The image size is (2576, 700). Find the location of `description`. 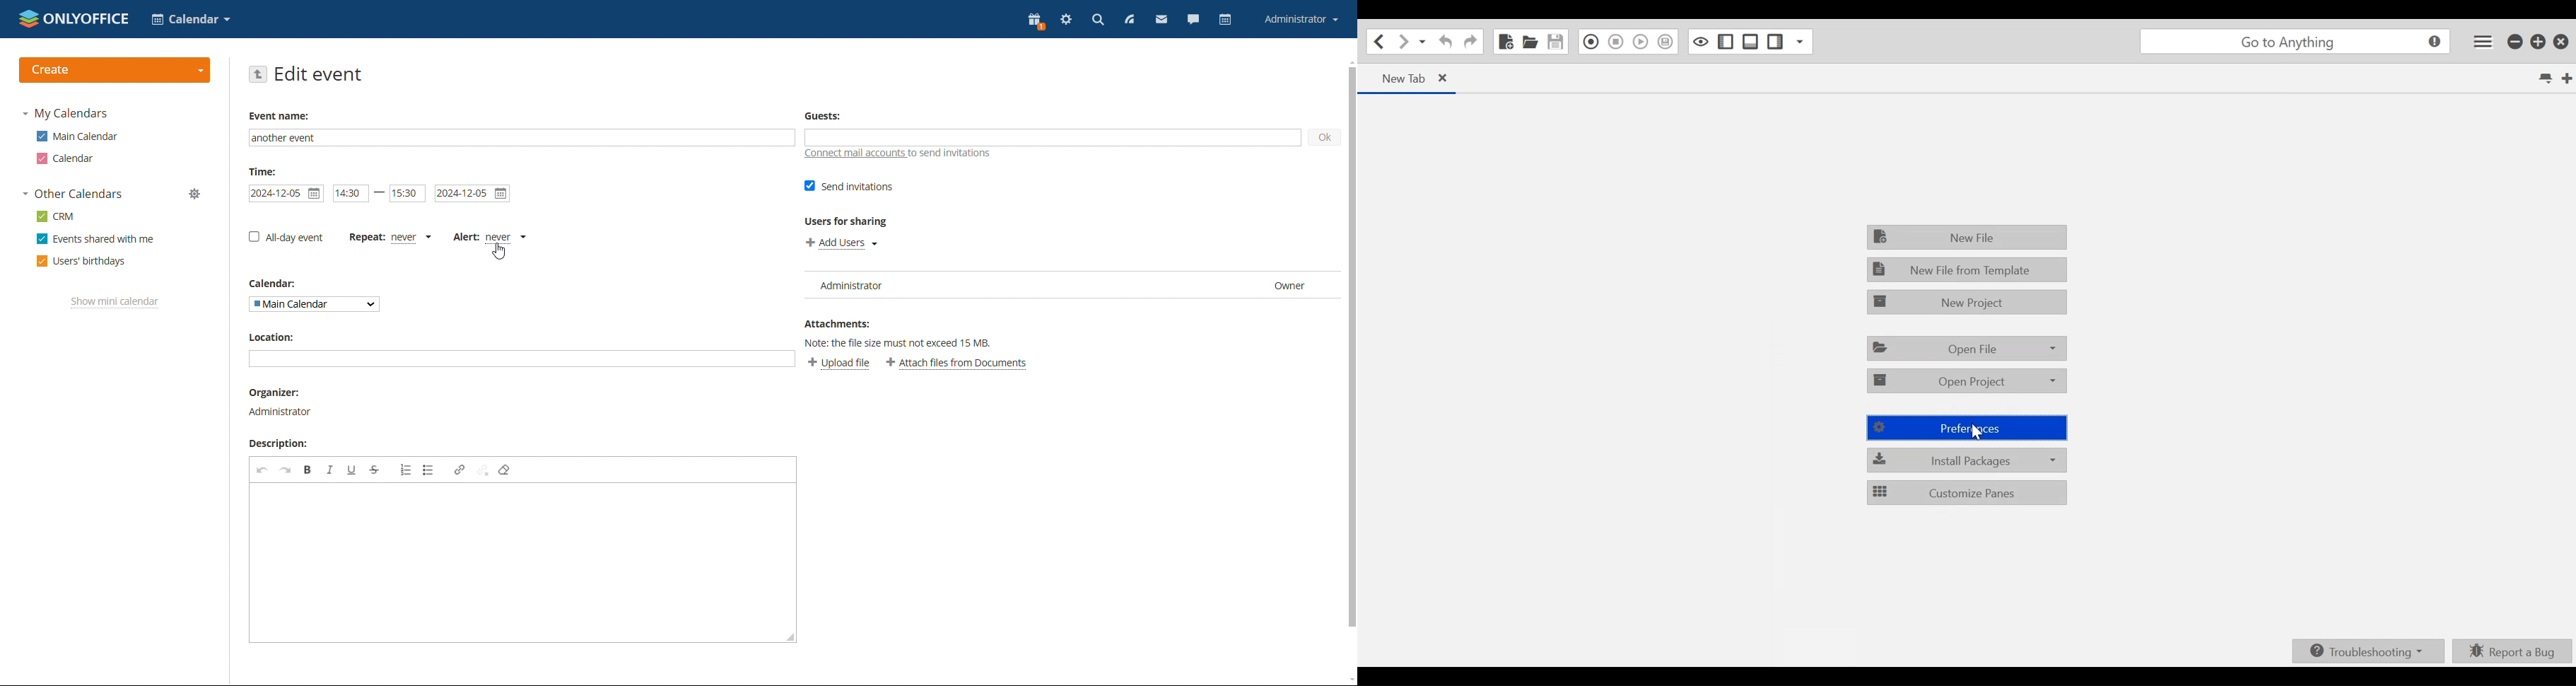

description is located at coordinates (282, 444).